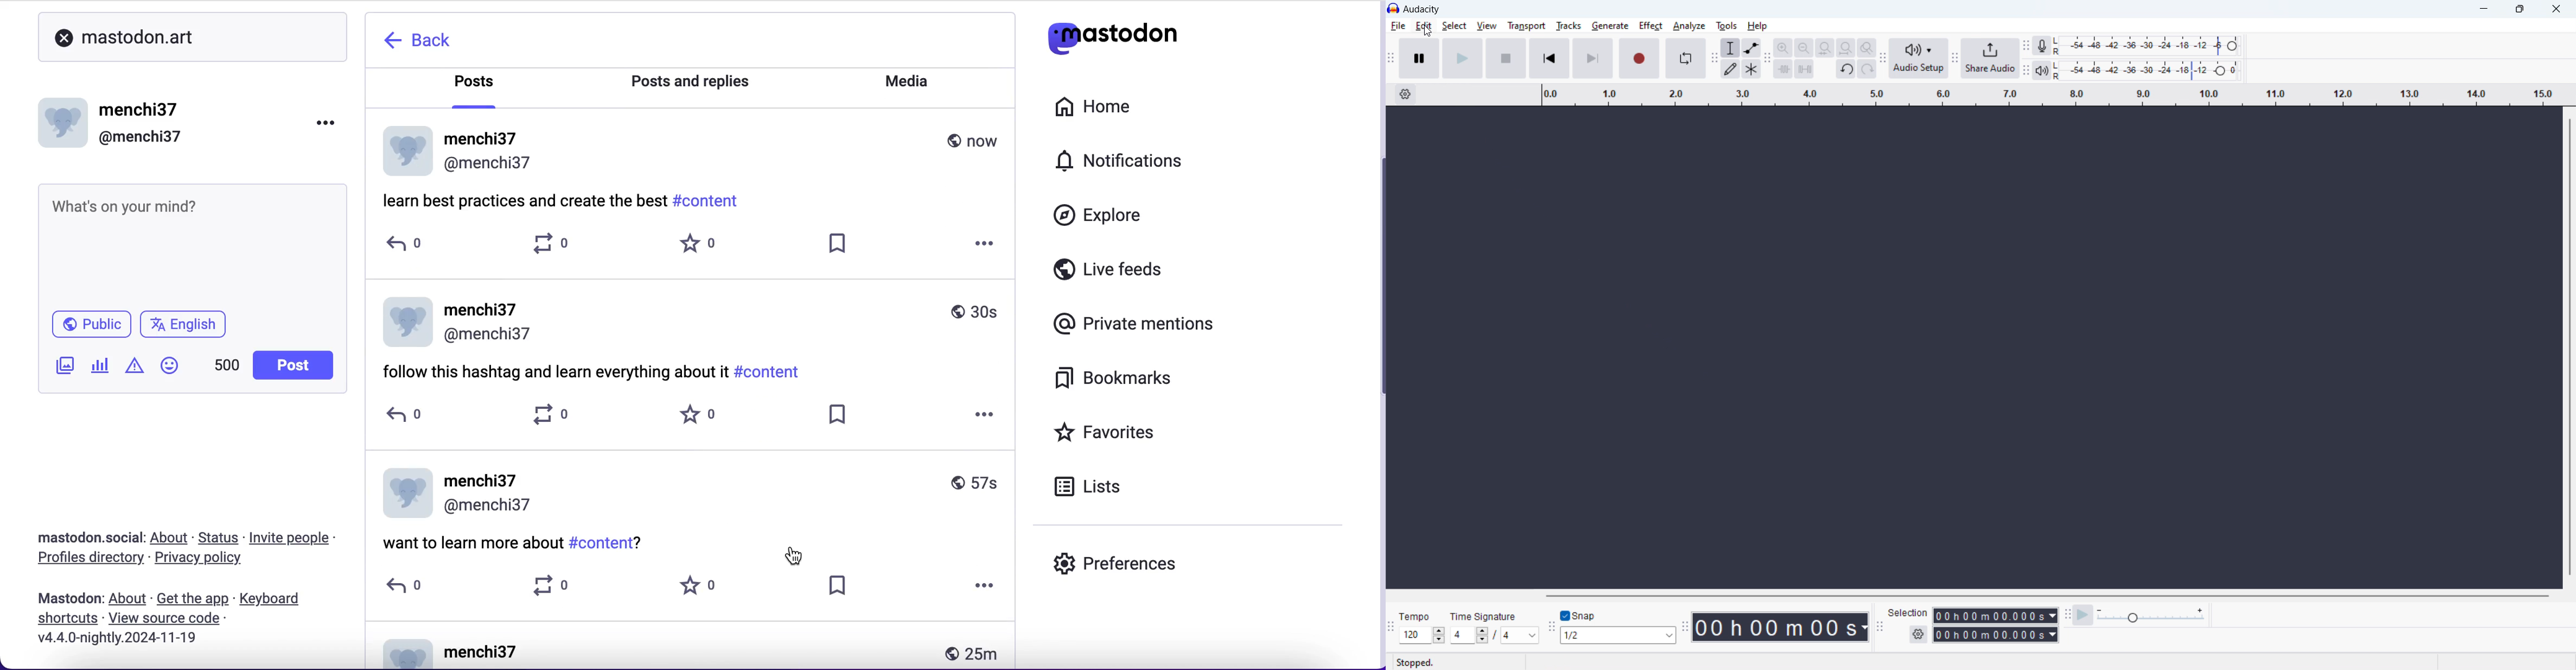 This screenshot has height=672, width=2576. What do you see at coordinates (1107, 108) in the screenshot?
I see `home` at bounding box center [1107, 108].